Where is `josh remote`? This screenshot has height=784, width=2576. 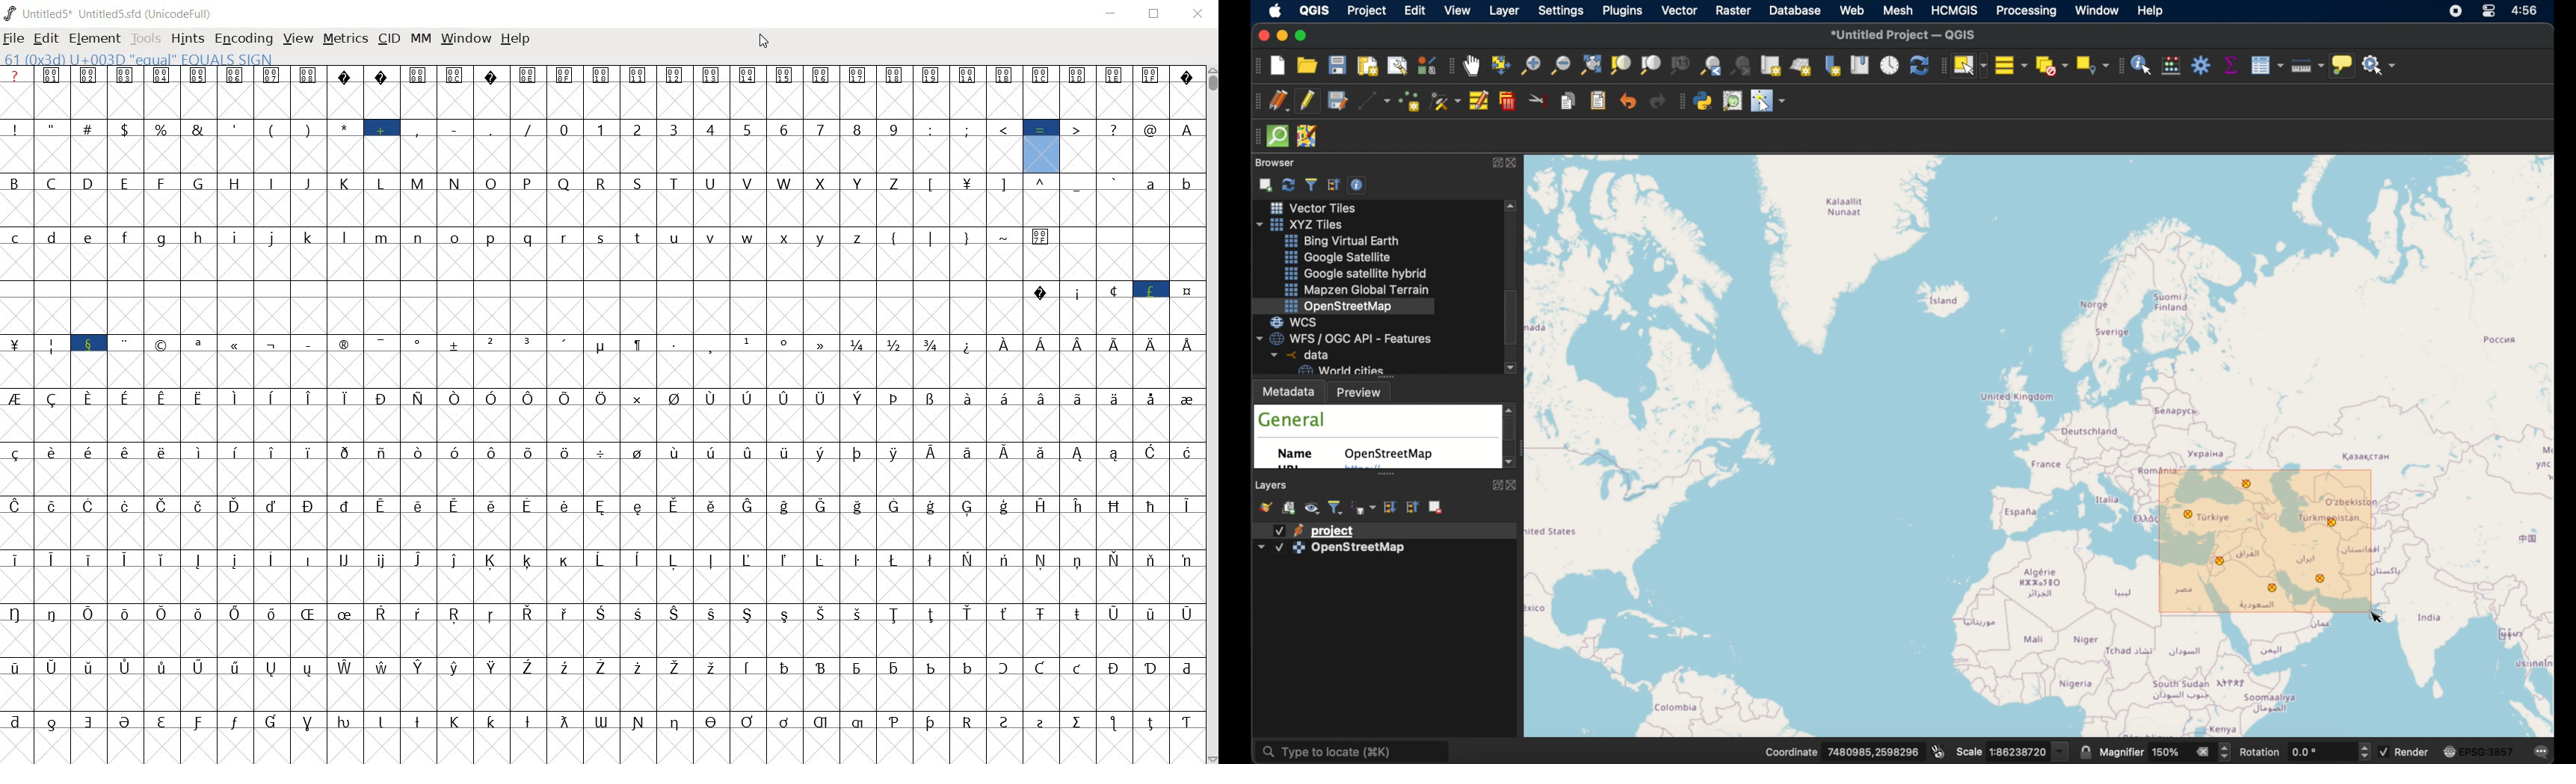 josh remote is located at coordinates (1308, 137).